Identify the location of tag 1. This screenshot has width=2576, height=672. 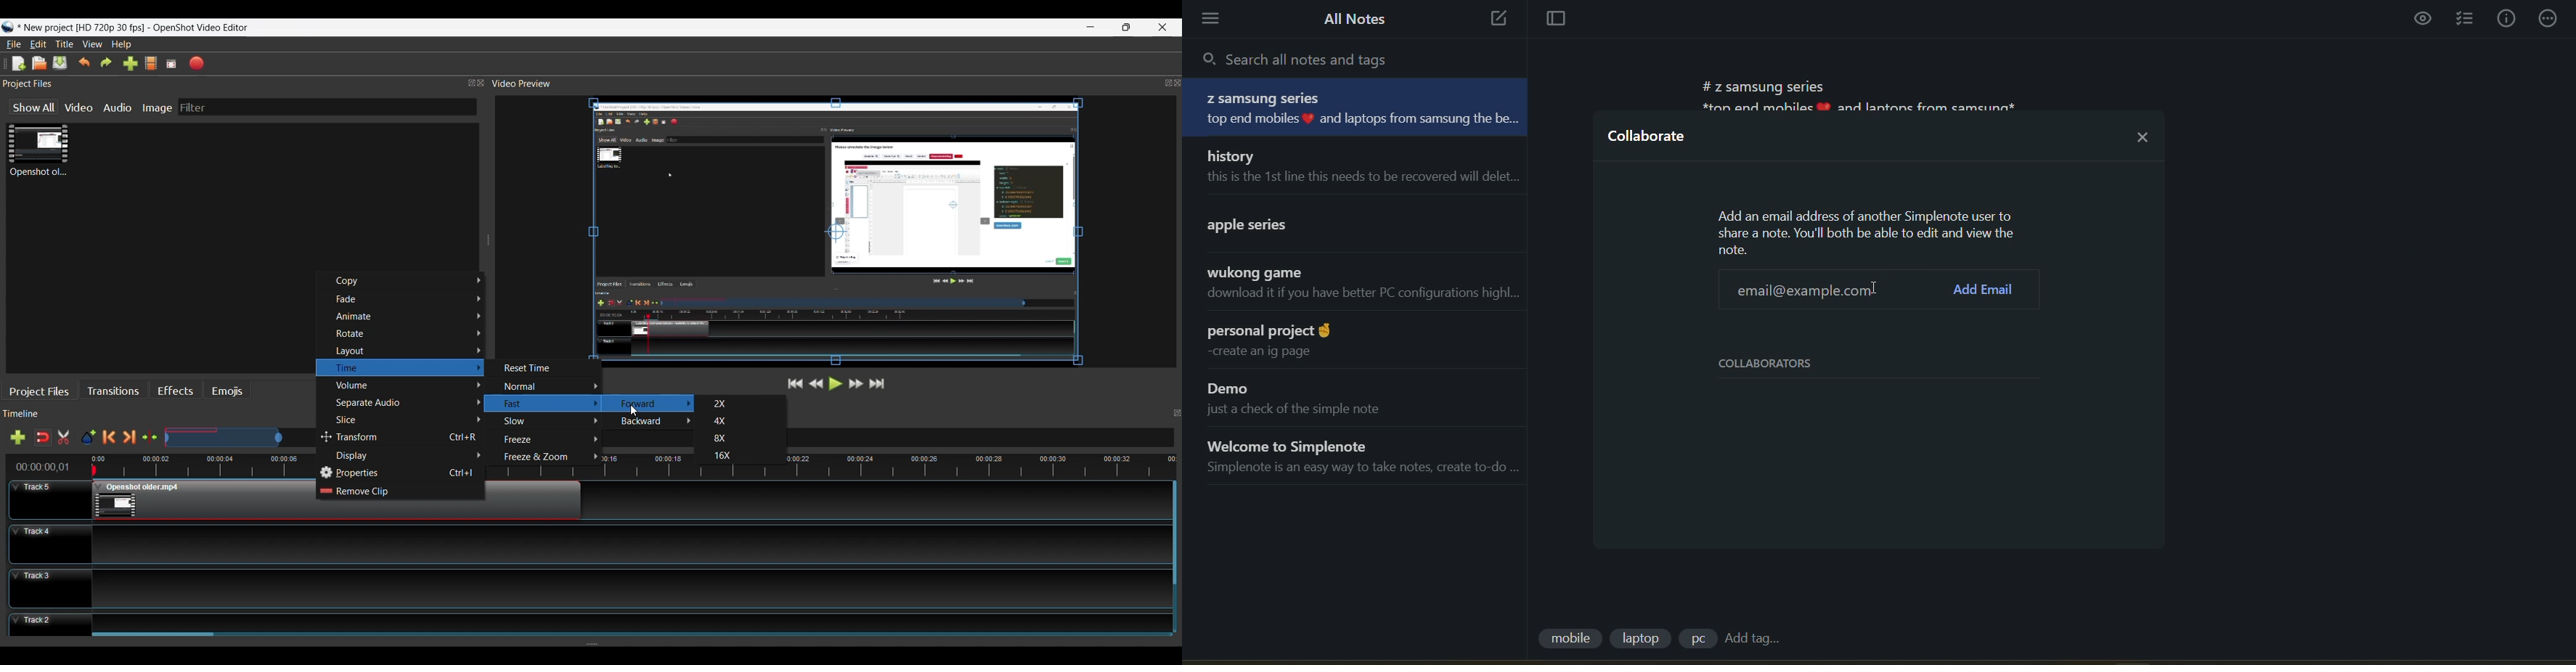
(1569, 640).